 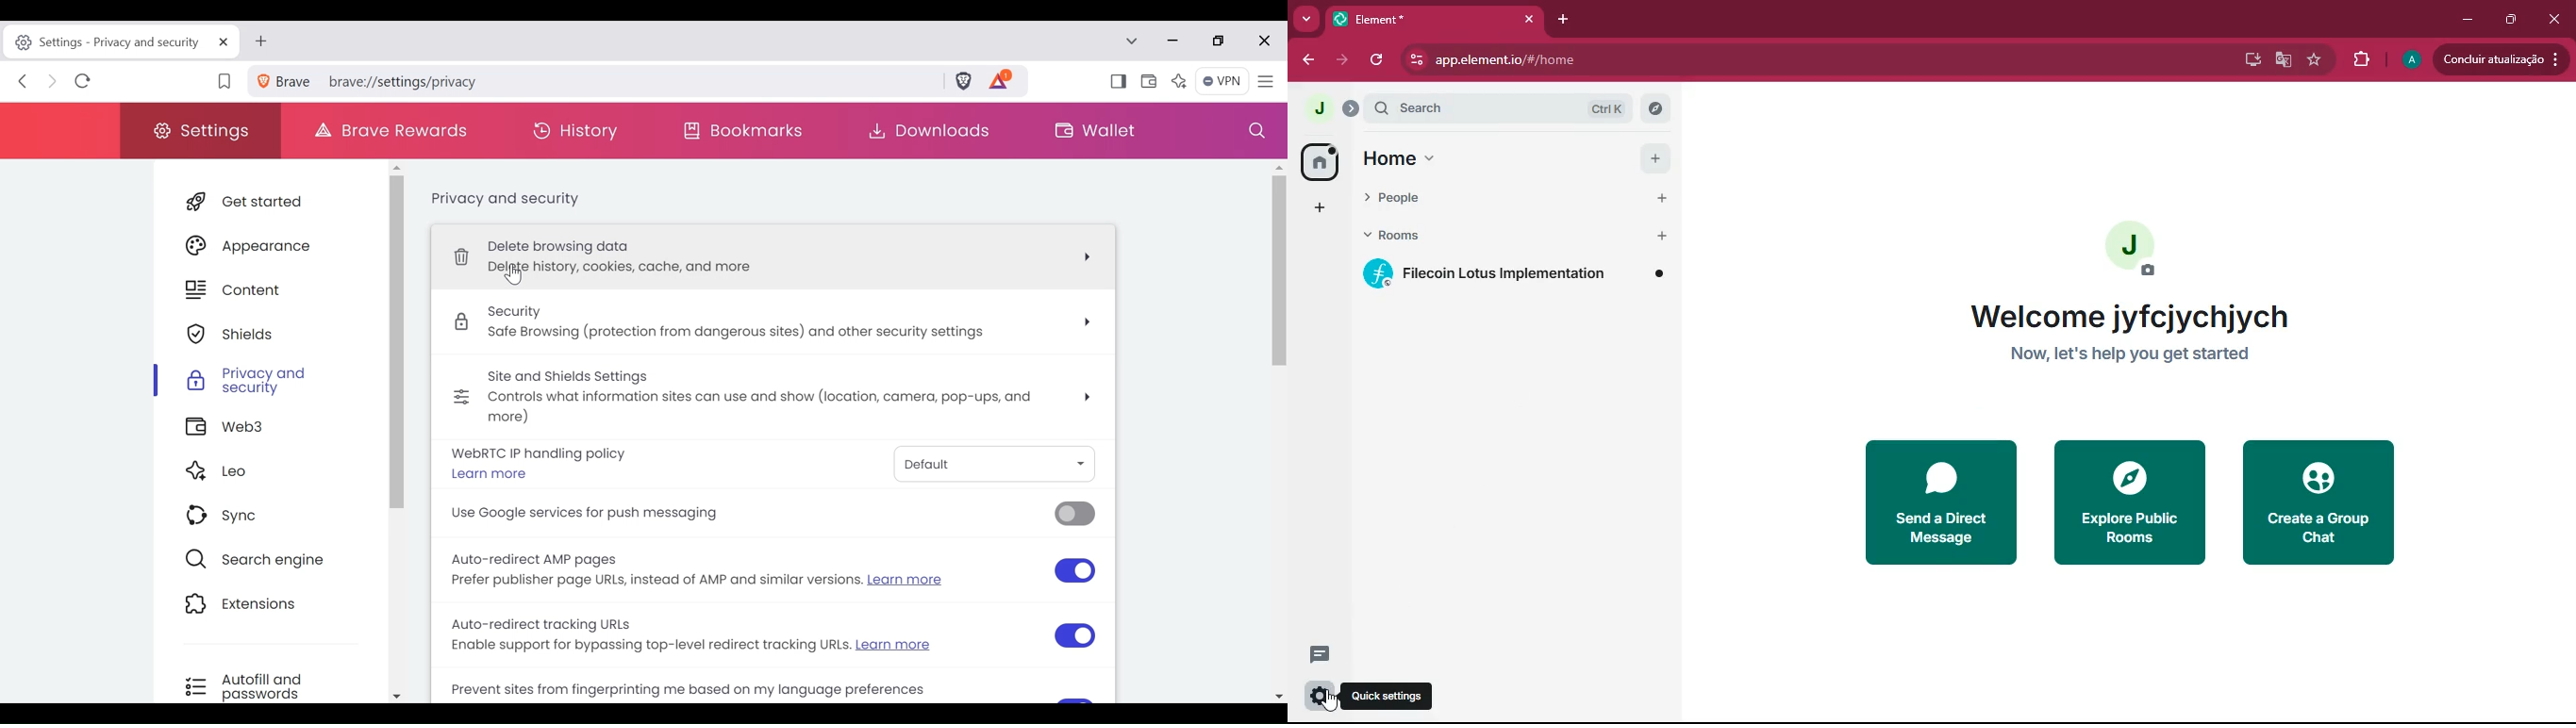 I want to click on Cursor, so click(x=512, y=278).